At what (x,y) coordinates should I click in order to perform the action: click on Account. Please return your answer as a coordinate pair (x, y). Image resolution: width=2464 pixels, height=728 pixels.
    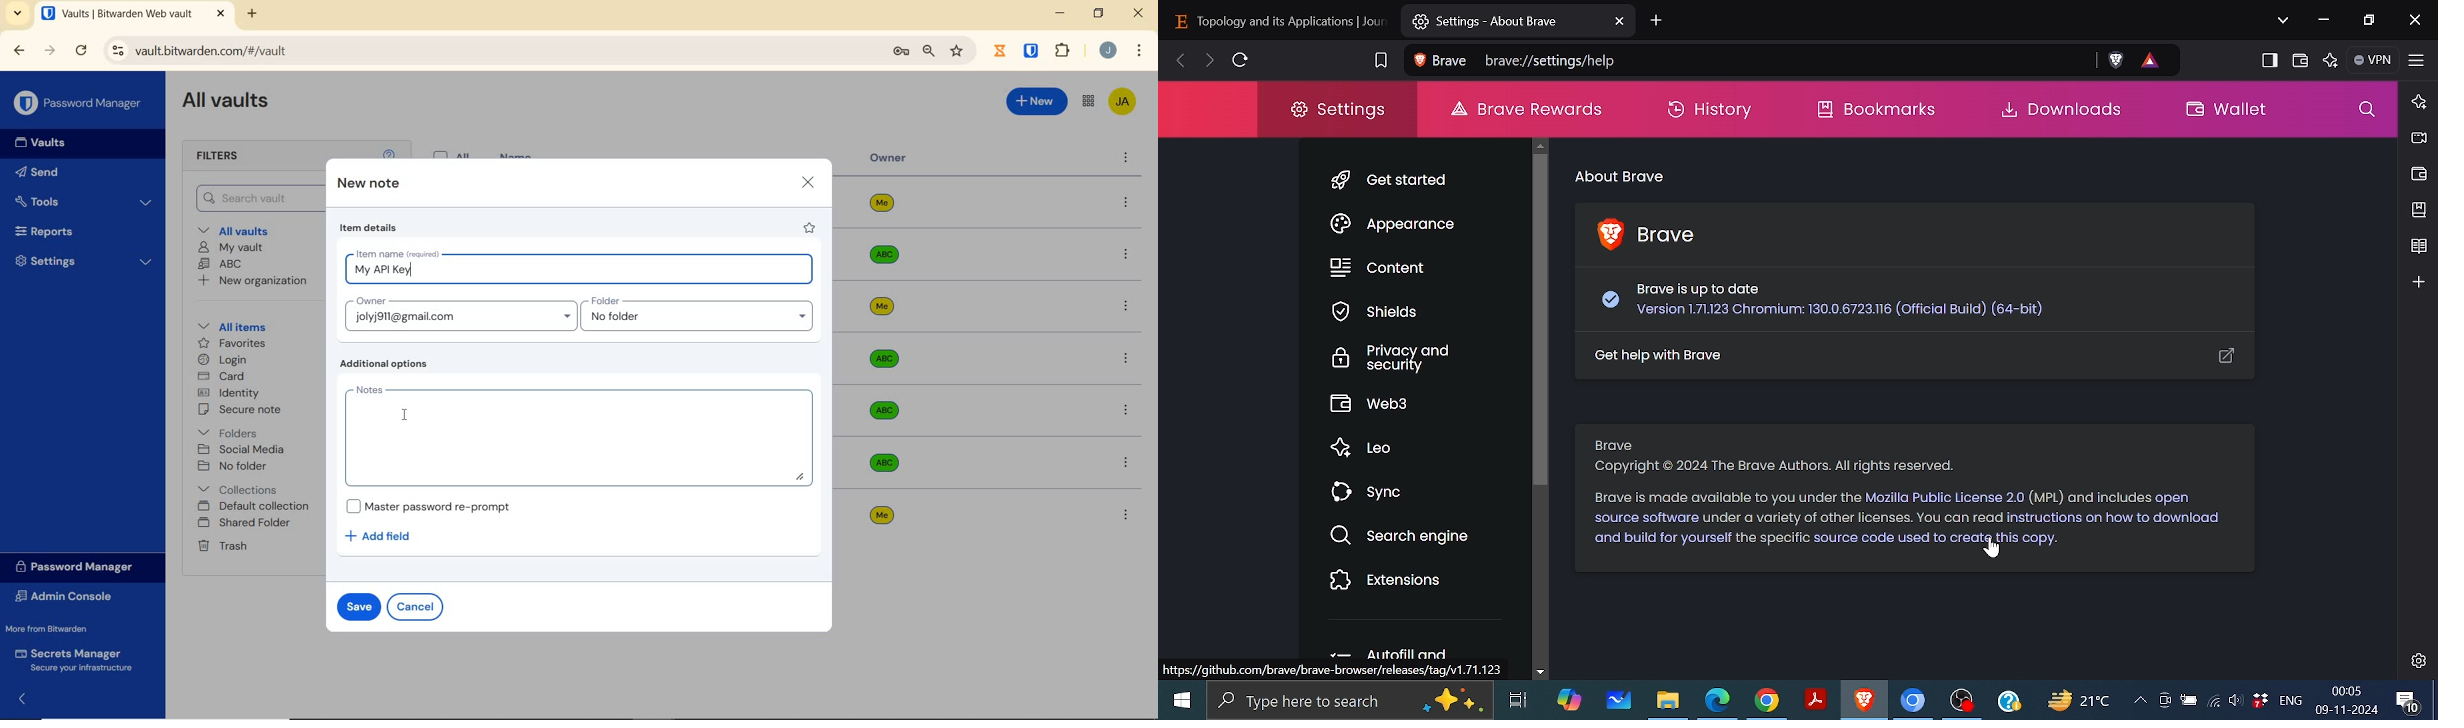
    Looking at the image, I should click on (1109, 52).